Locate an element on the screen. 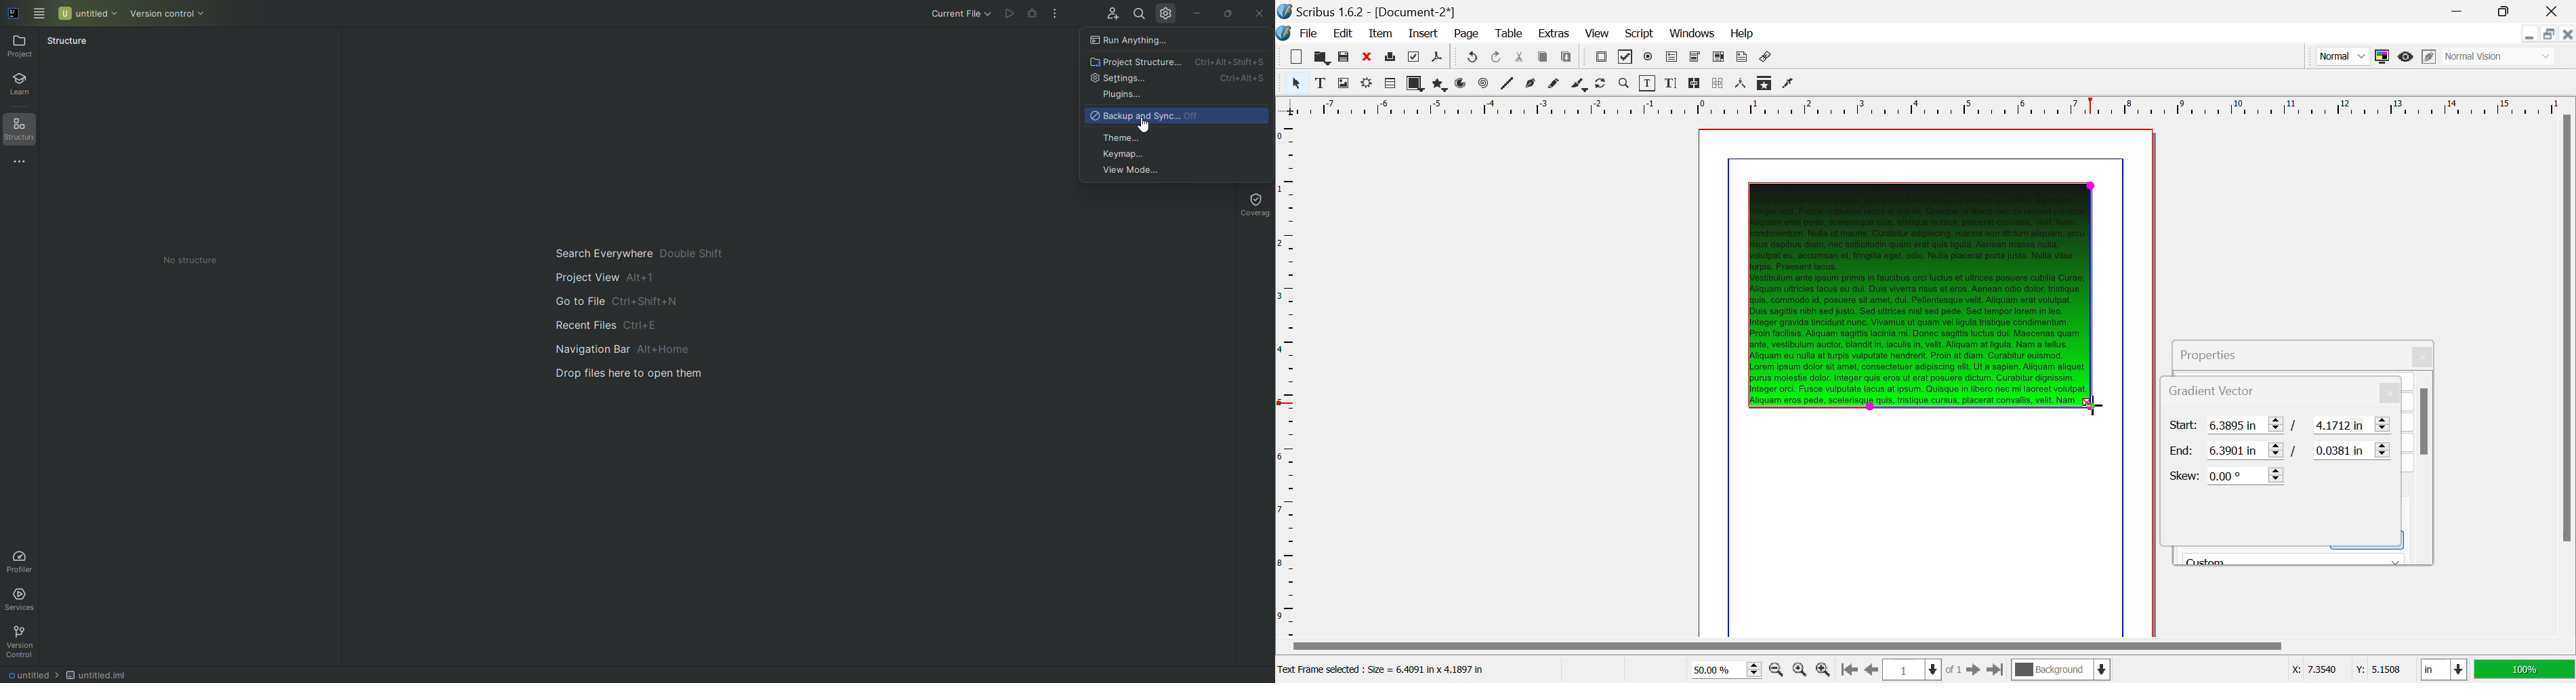  Scribus 1.62 - [Document-2*] is located at coordinates (1368, 12).